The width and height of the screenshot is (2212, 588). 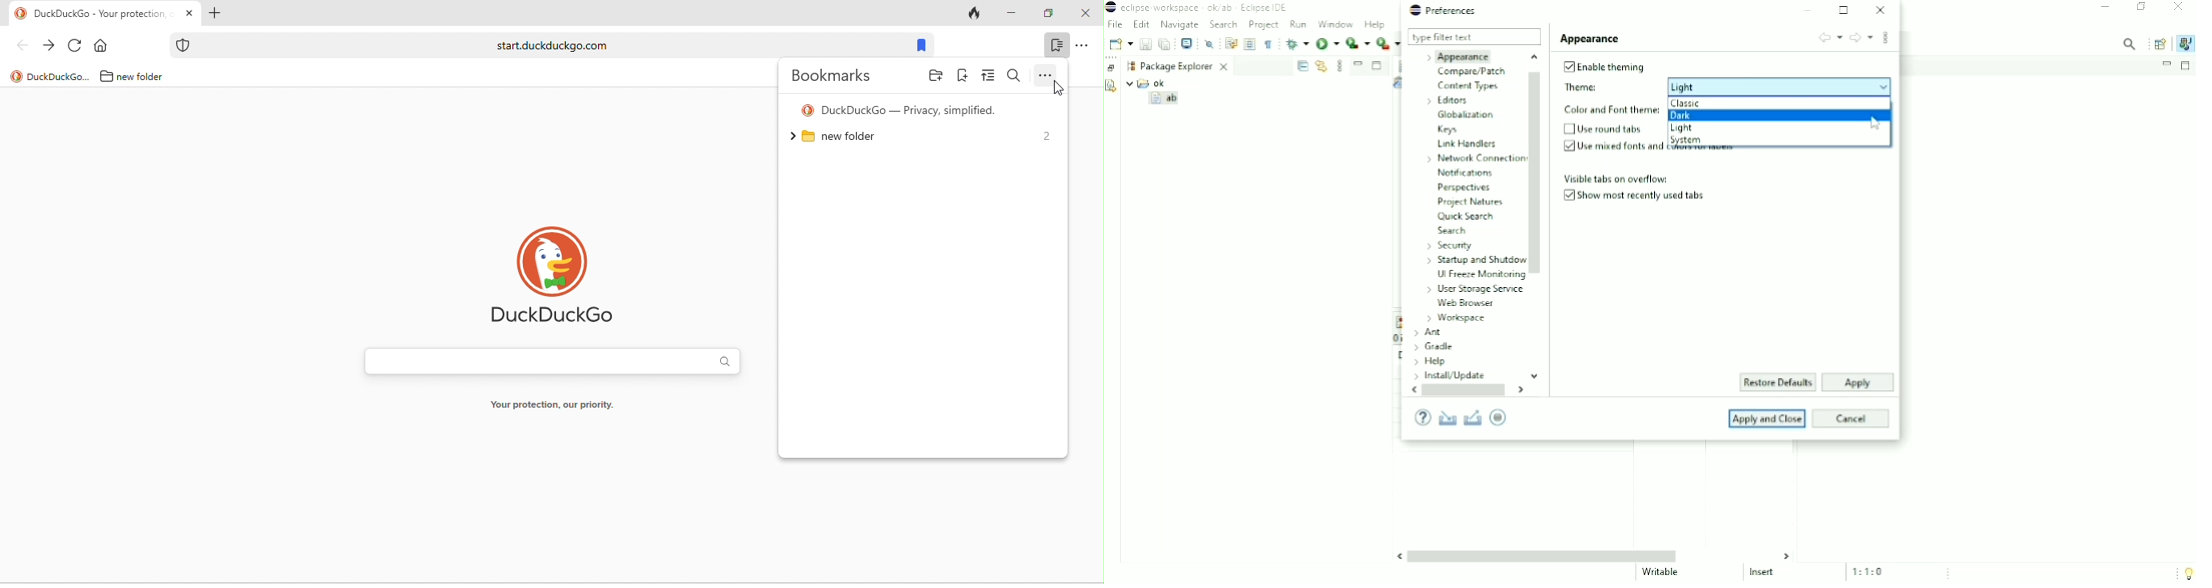 What do you see at coordinates (189, 12) in the screenshot?
I see `close tab` at bounding box center [189, 12].